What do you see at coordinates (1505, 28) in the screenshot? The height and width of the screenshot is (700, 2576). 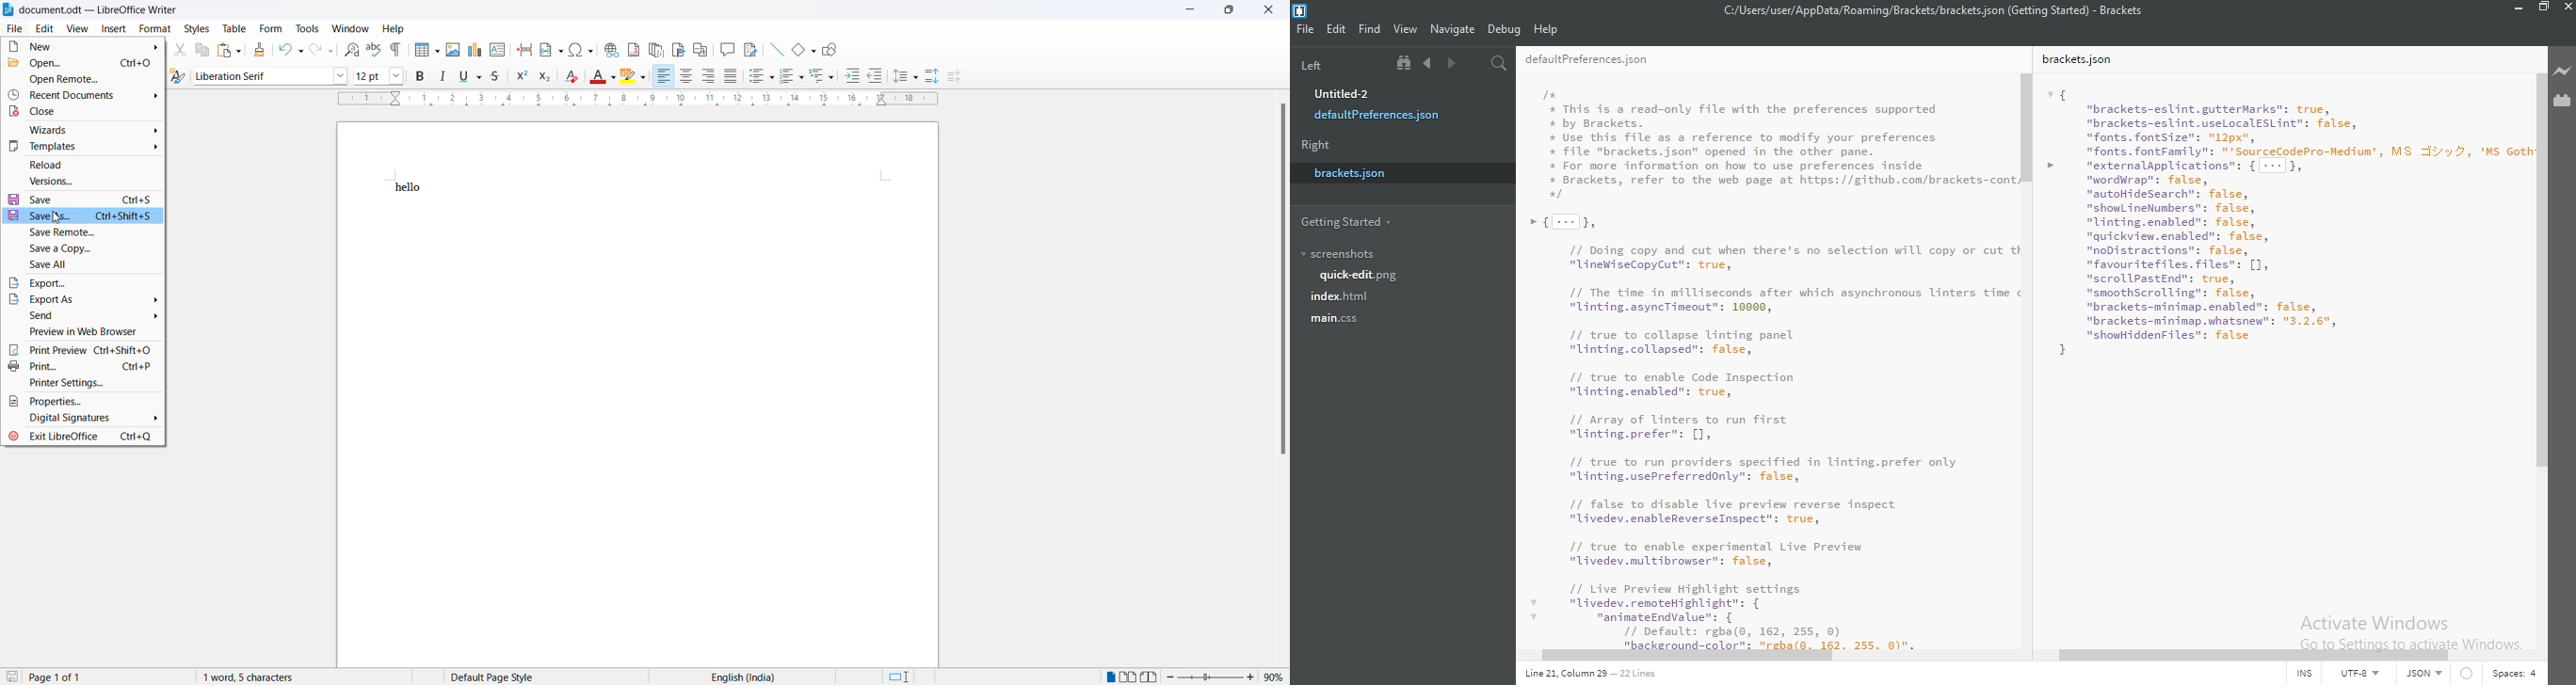 I see `debug` at bounding box center [1505, 28].